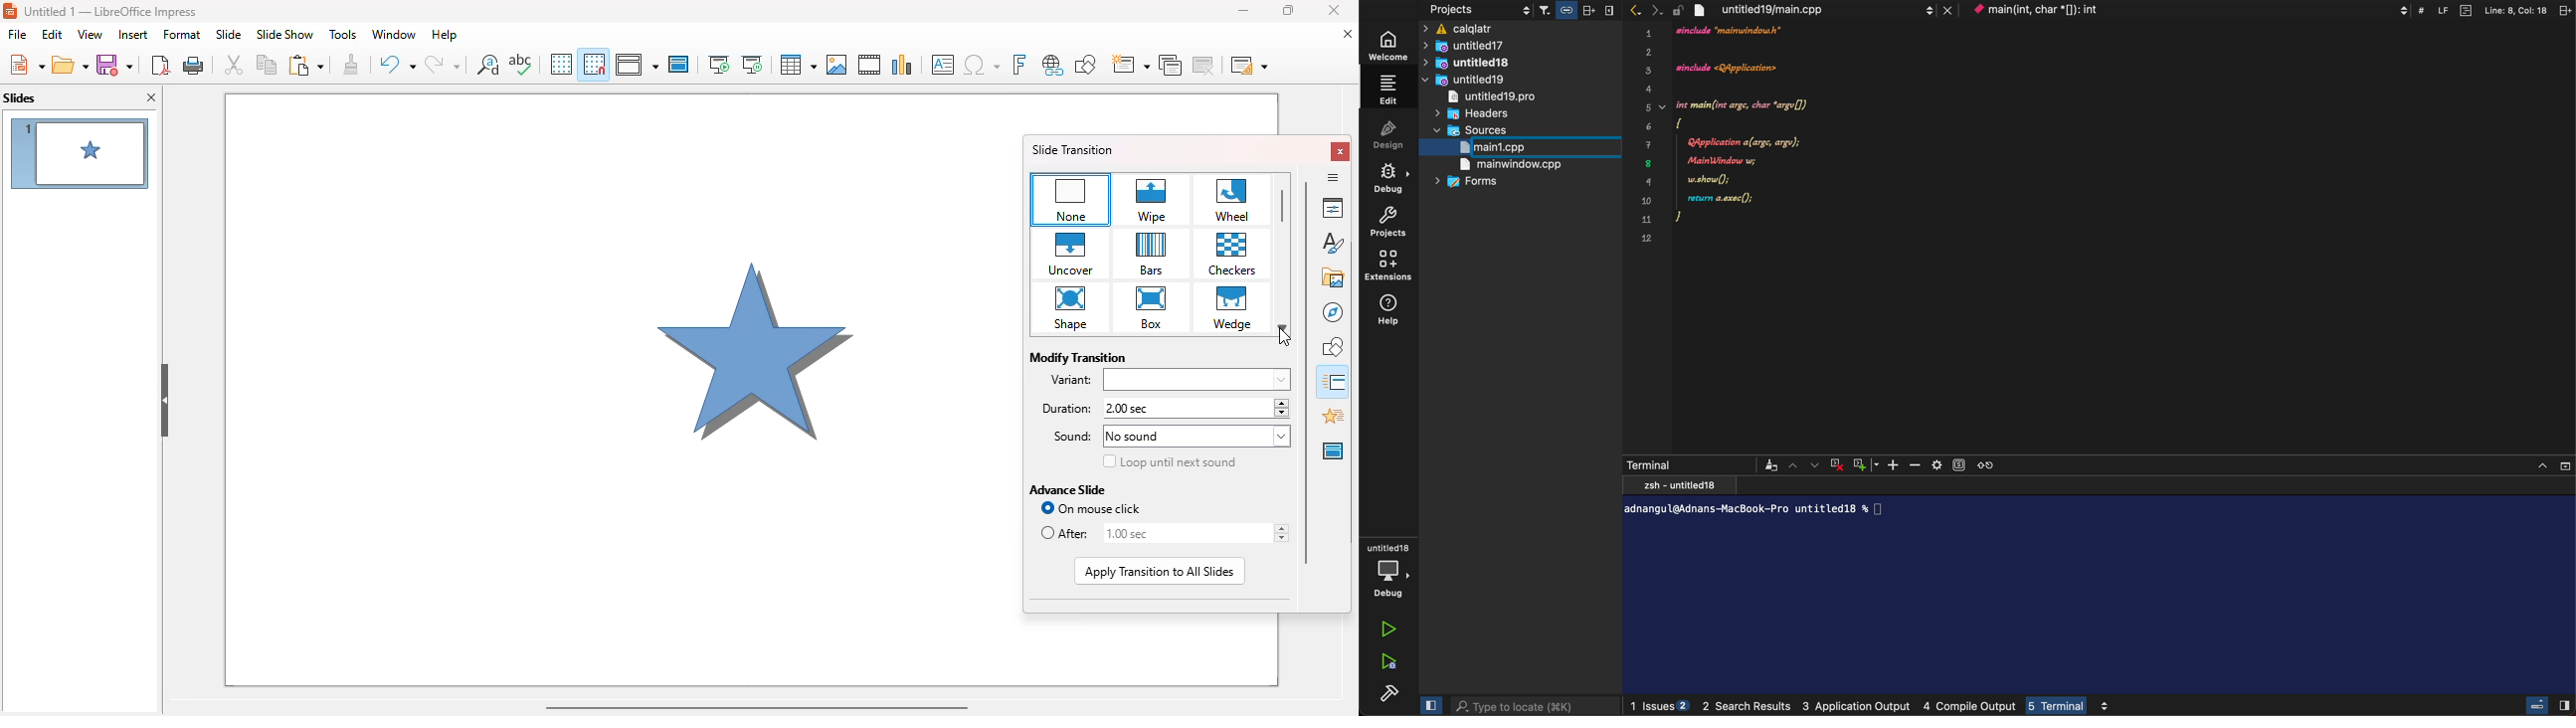 The height and width of the screenshot is (728, 2576). Describe the element at coordinates (1280, 414) in the screenshot. I see `decrease duration` at that location.